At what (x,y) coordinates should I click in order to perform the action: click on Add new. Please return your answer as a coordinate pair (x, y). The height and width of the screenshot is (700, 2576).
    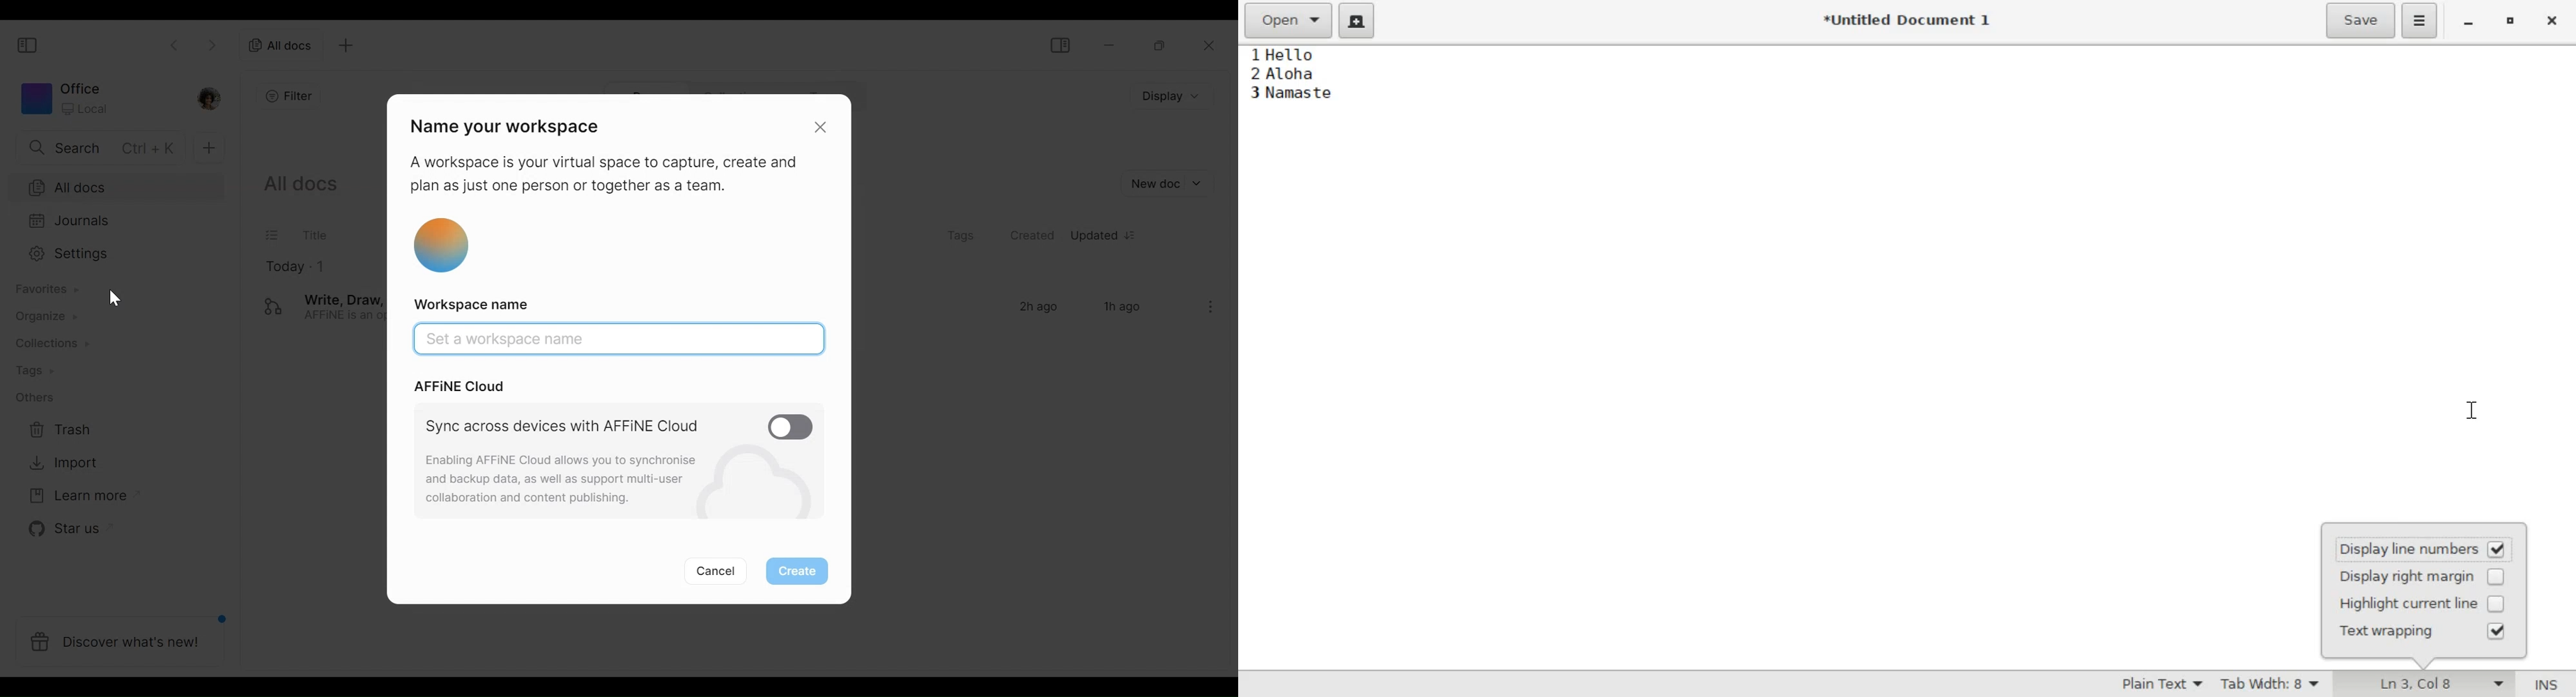
    Looking at the image, I should click on (208, 149).